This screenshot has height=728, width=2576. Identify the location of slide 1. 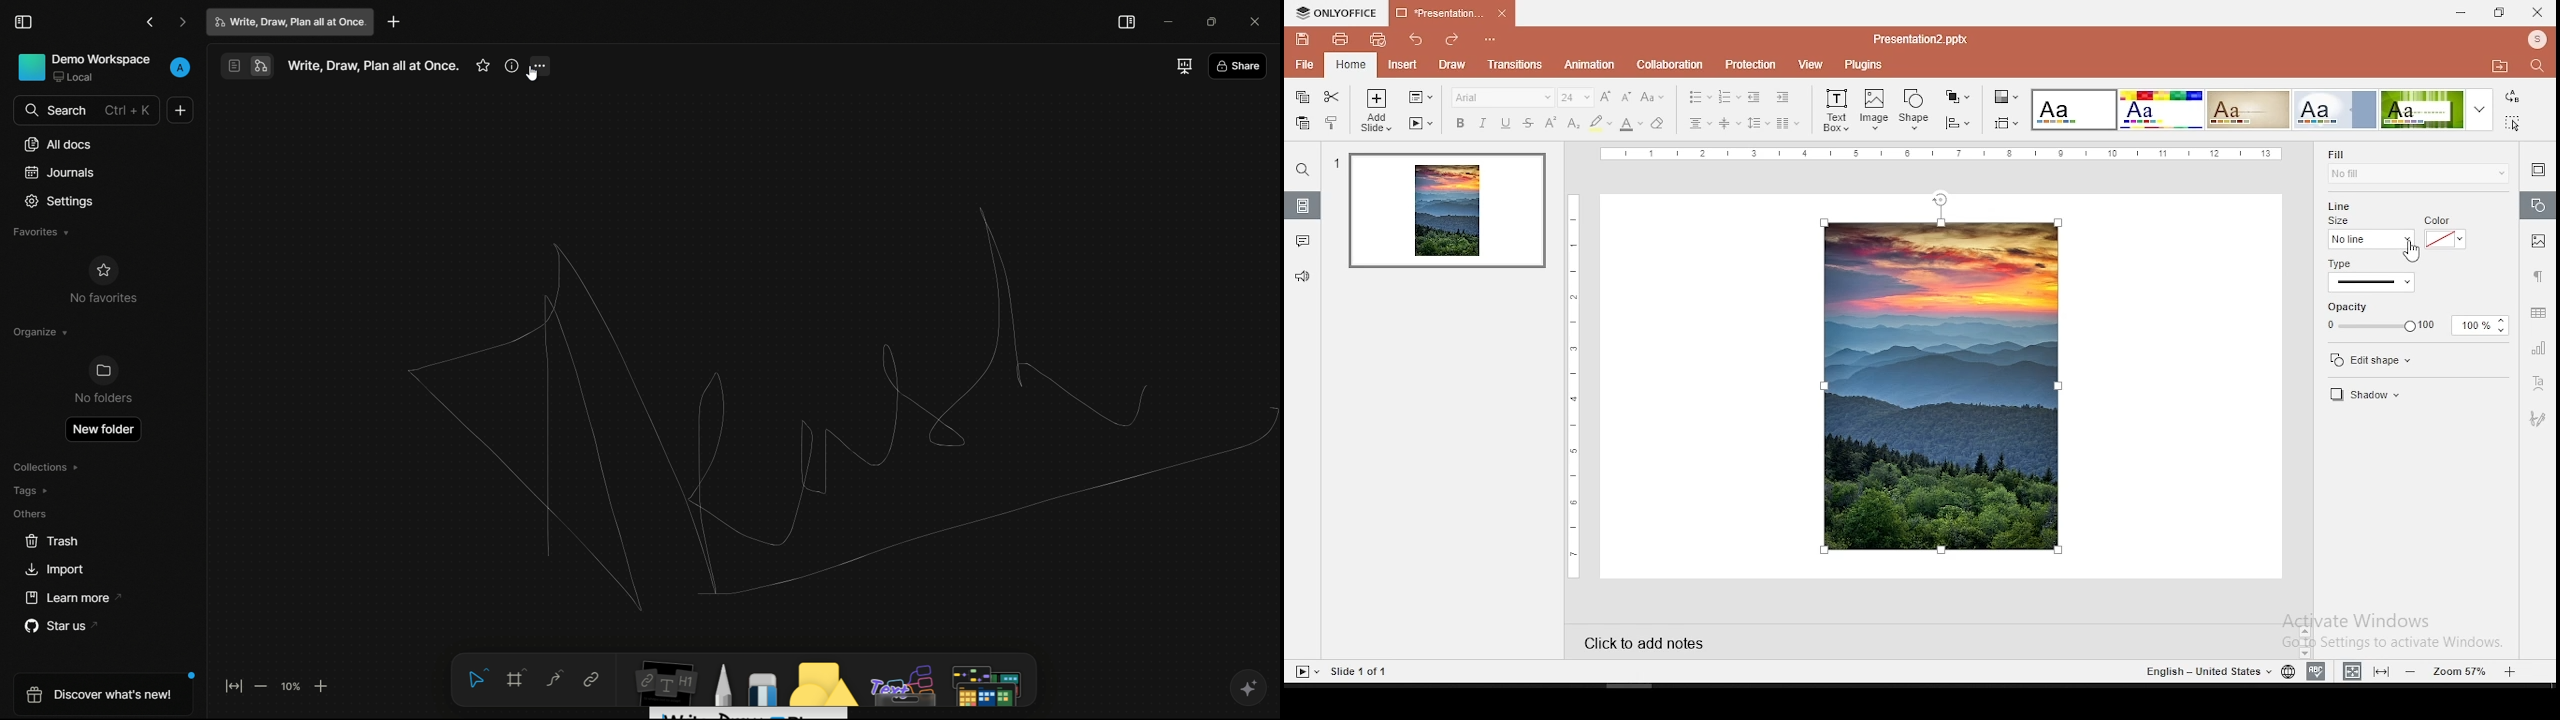
(1447, 213).